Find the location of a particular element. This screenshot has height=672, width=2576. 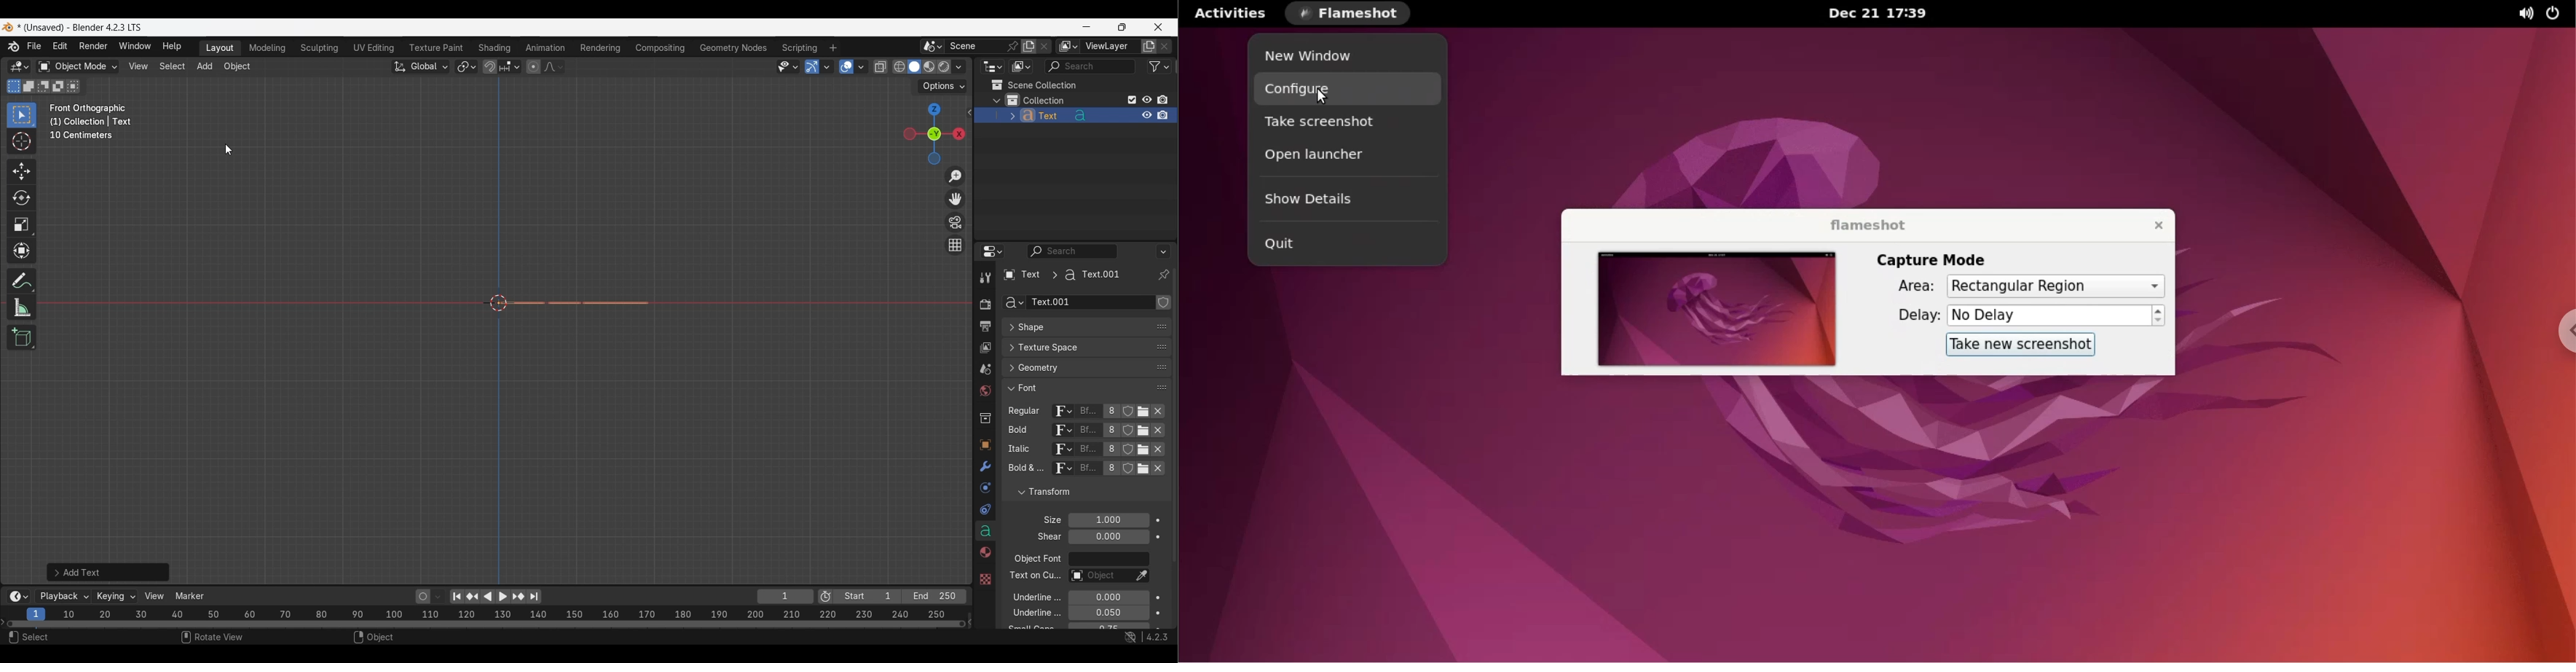

Eyedropper data-block is located at coordinates (1157, 323).